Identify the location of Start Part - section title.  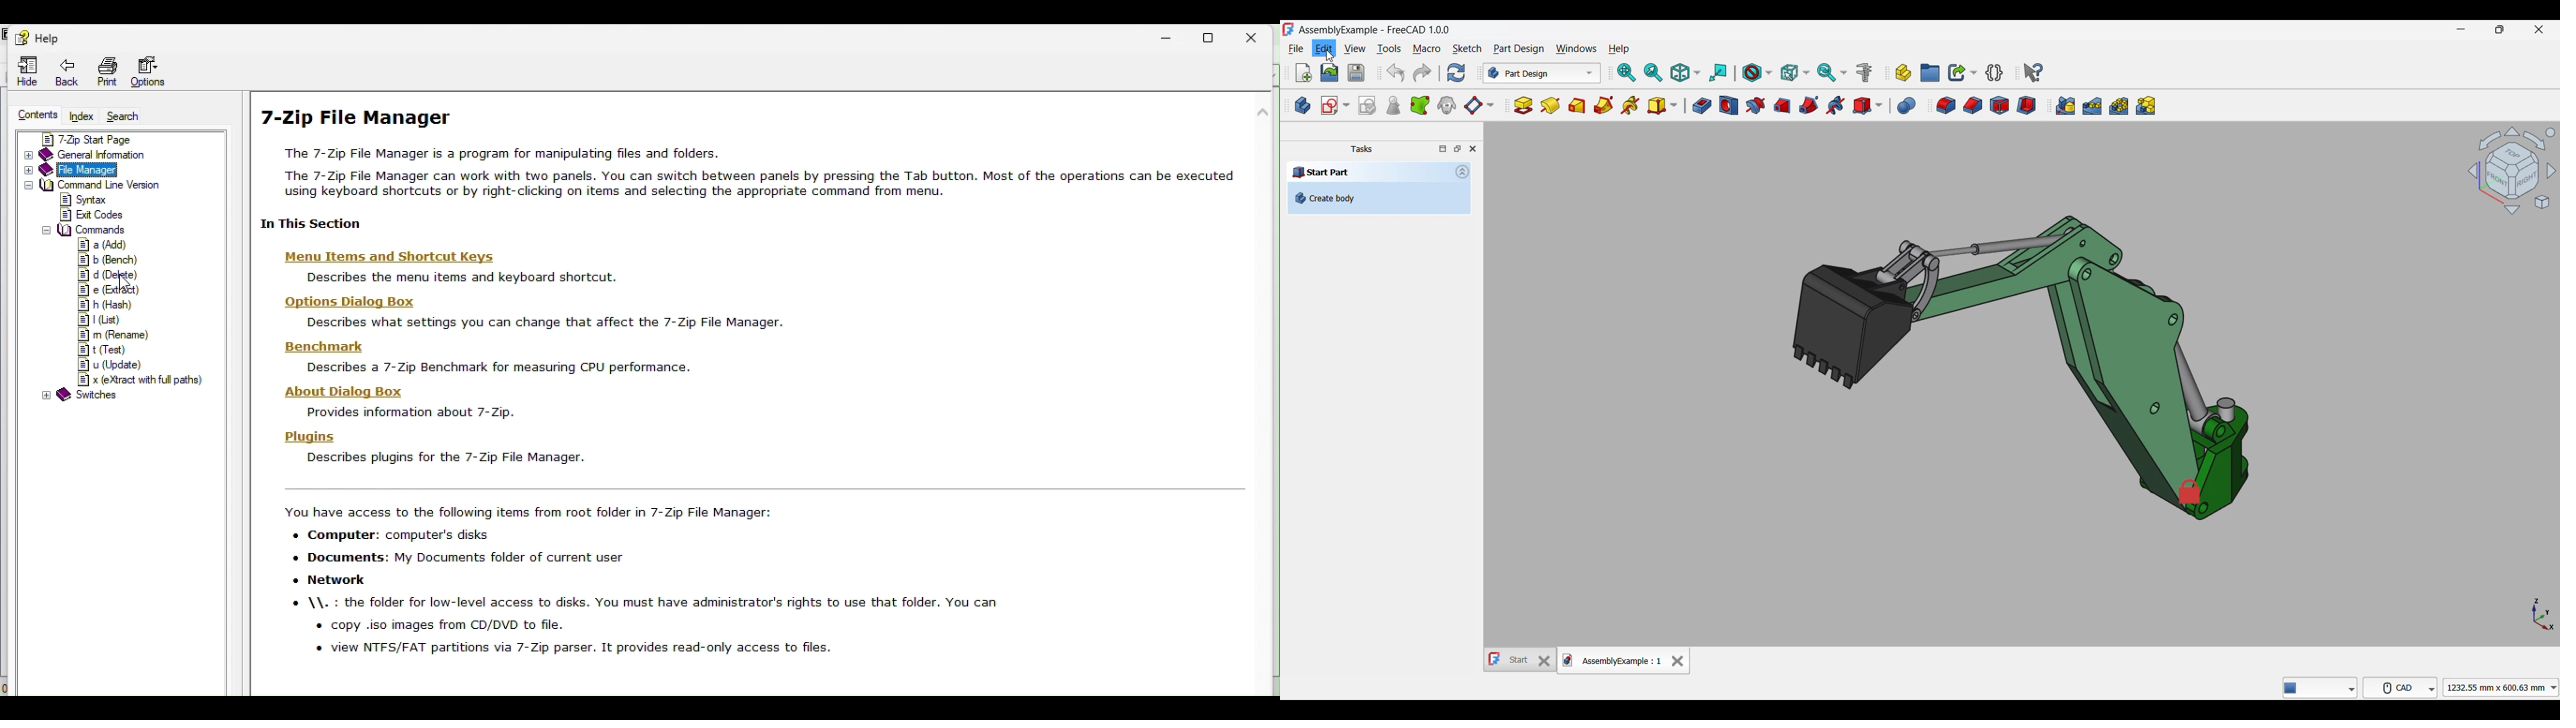
(1369, 173).